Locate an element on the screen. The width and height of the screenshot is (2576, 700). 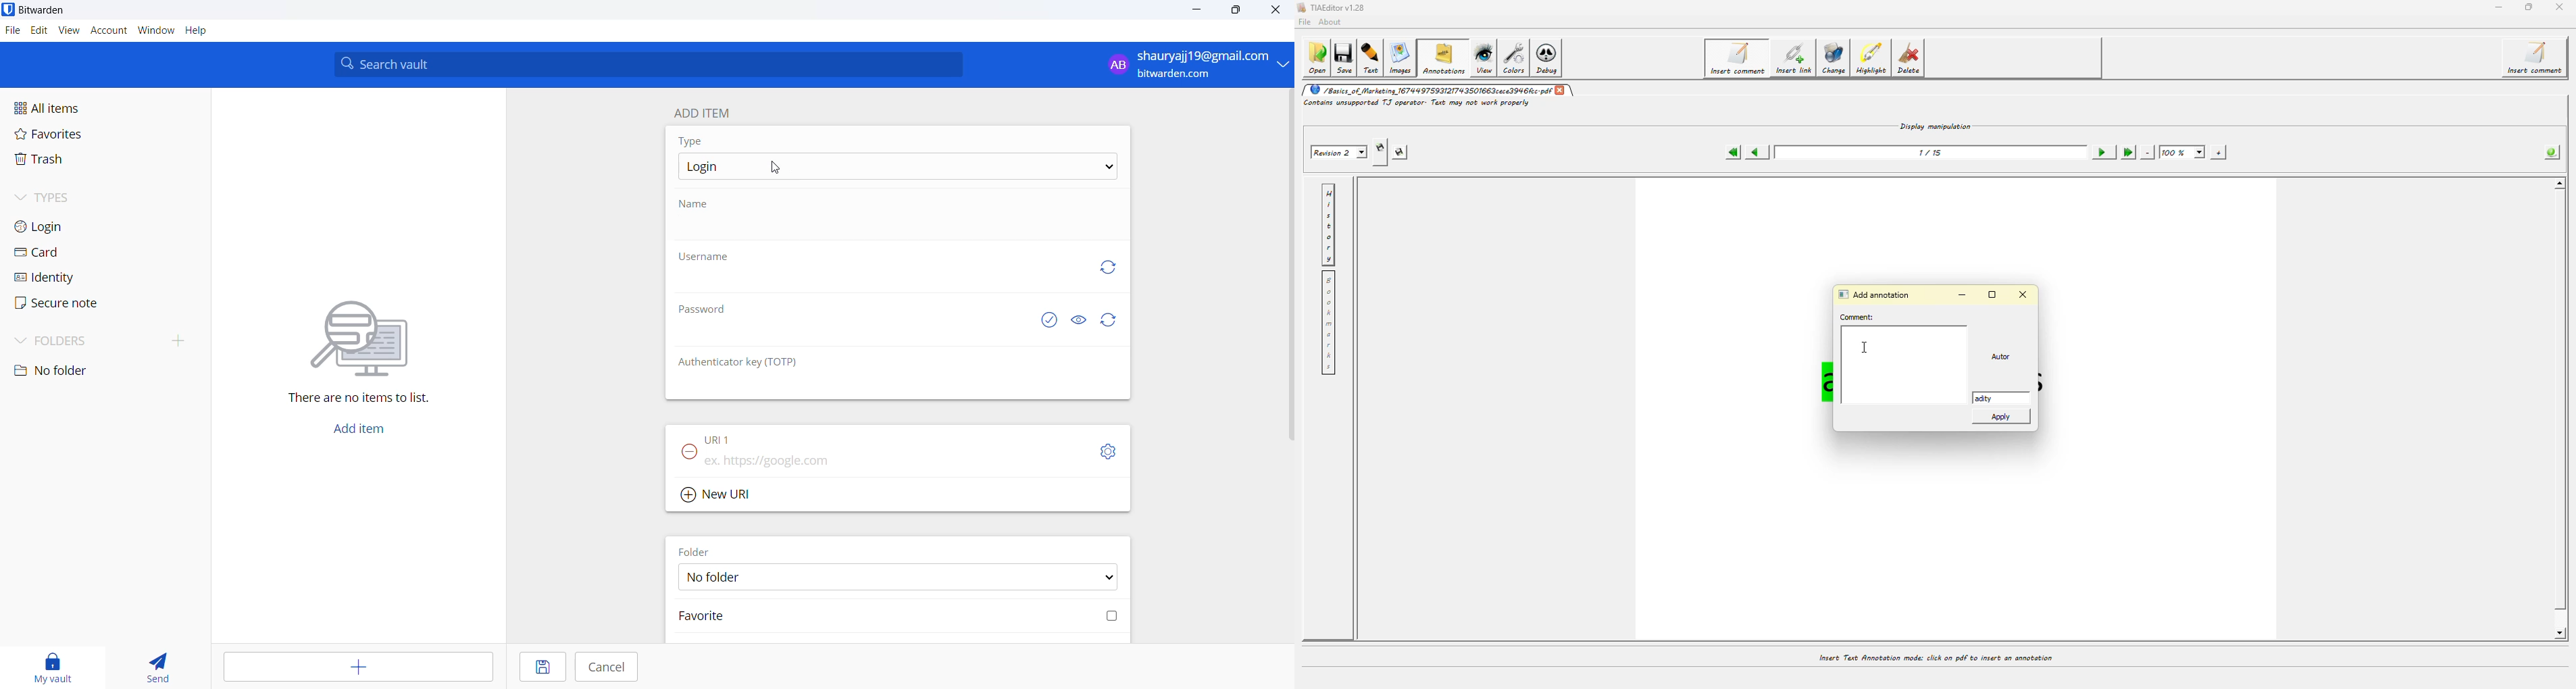
folder heading is located at coordinates (693, 552).